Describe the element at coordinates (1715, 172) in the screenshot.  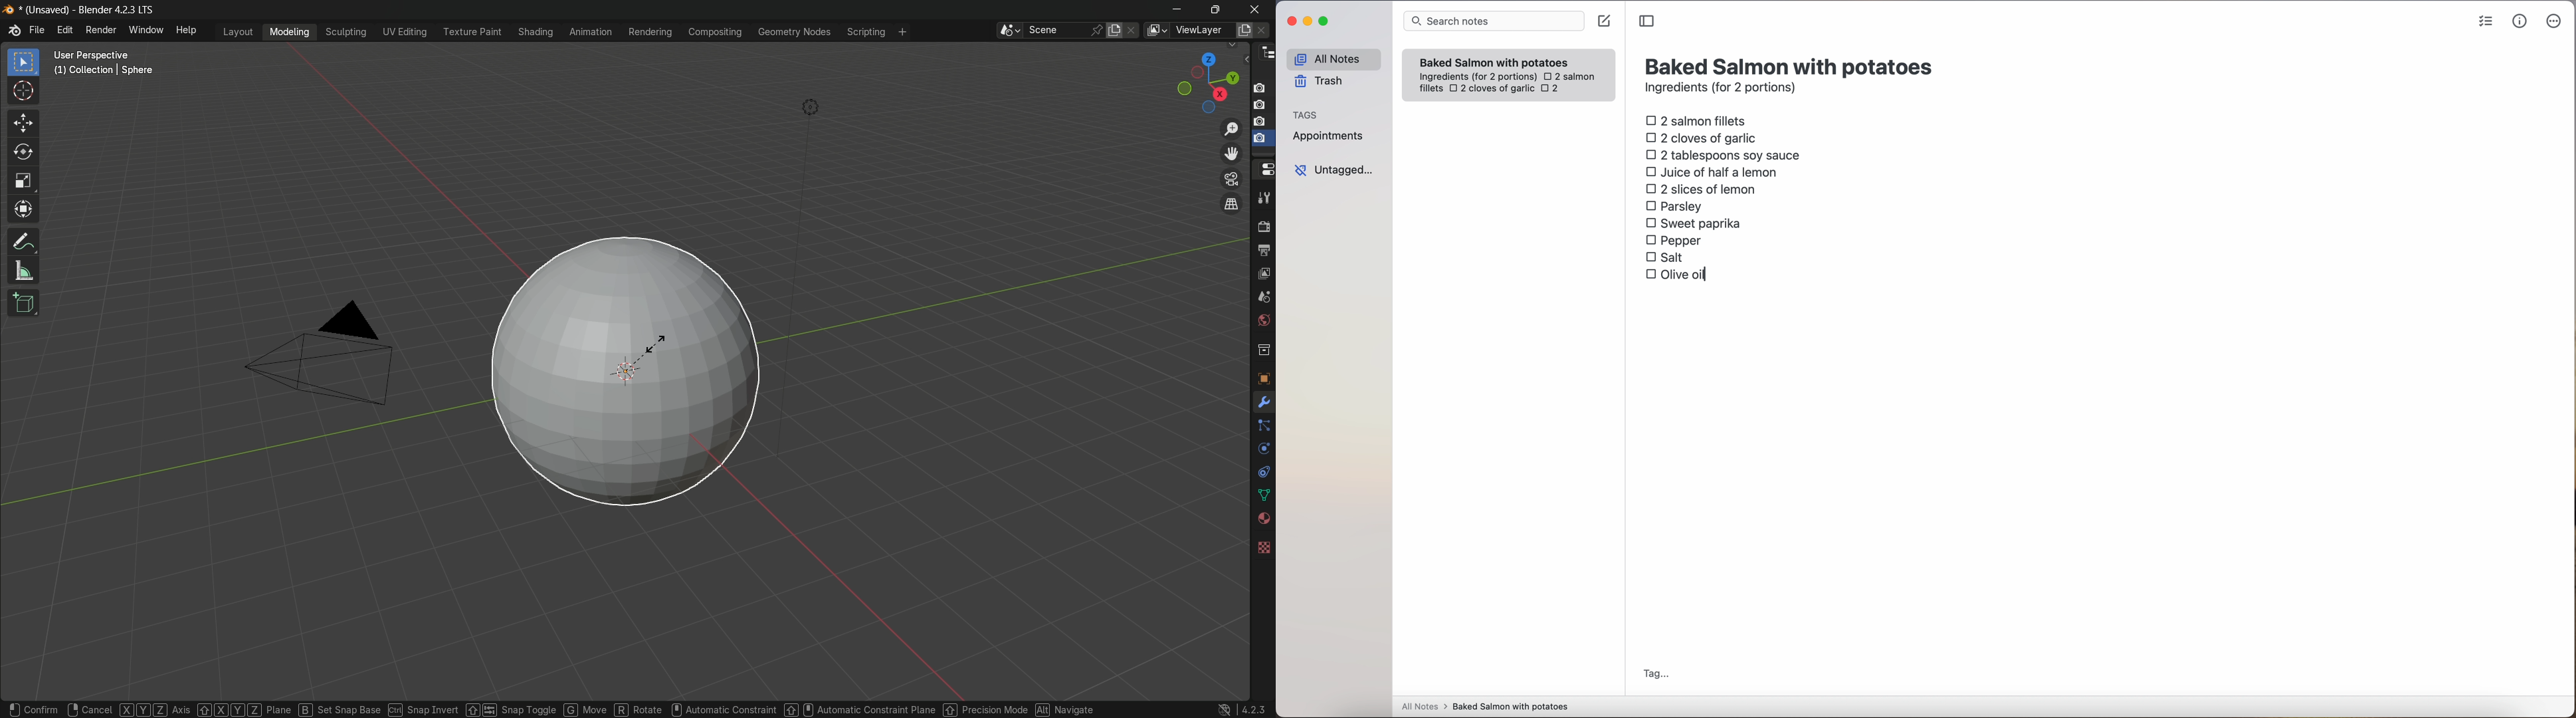
I see `juice of half a lemon` at that location.